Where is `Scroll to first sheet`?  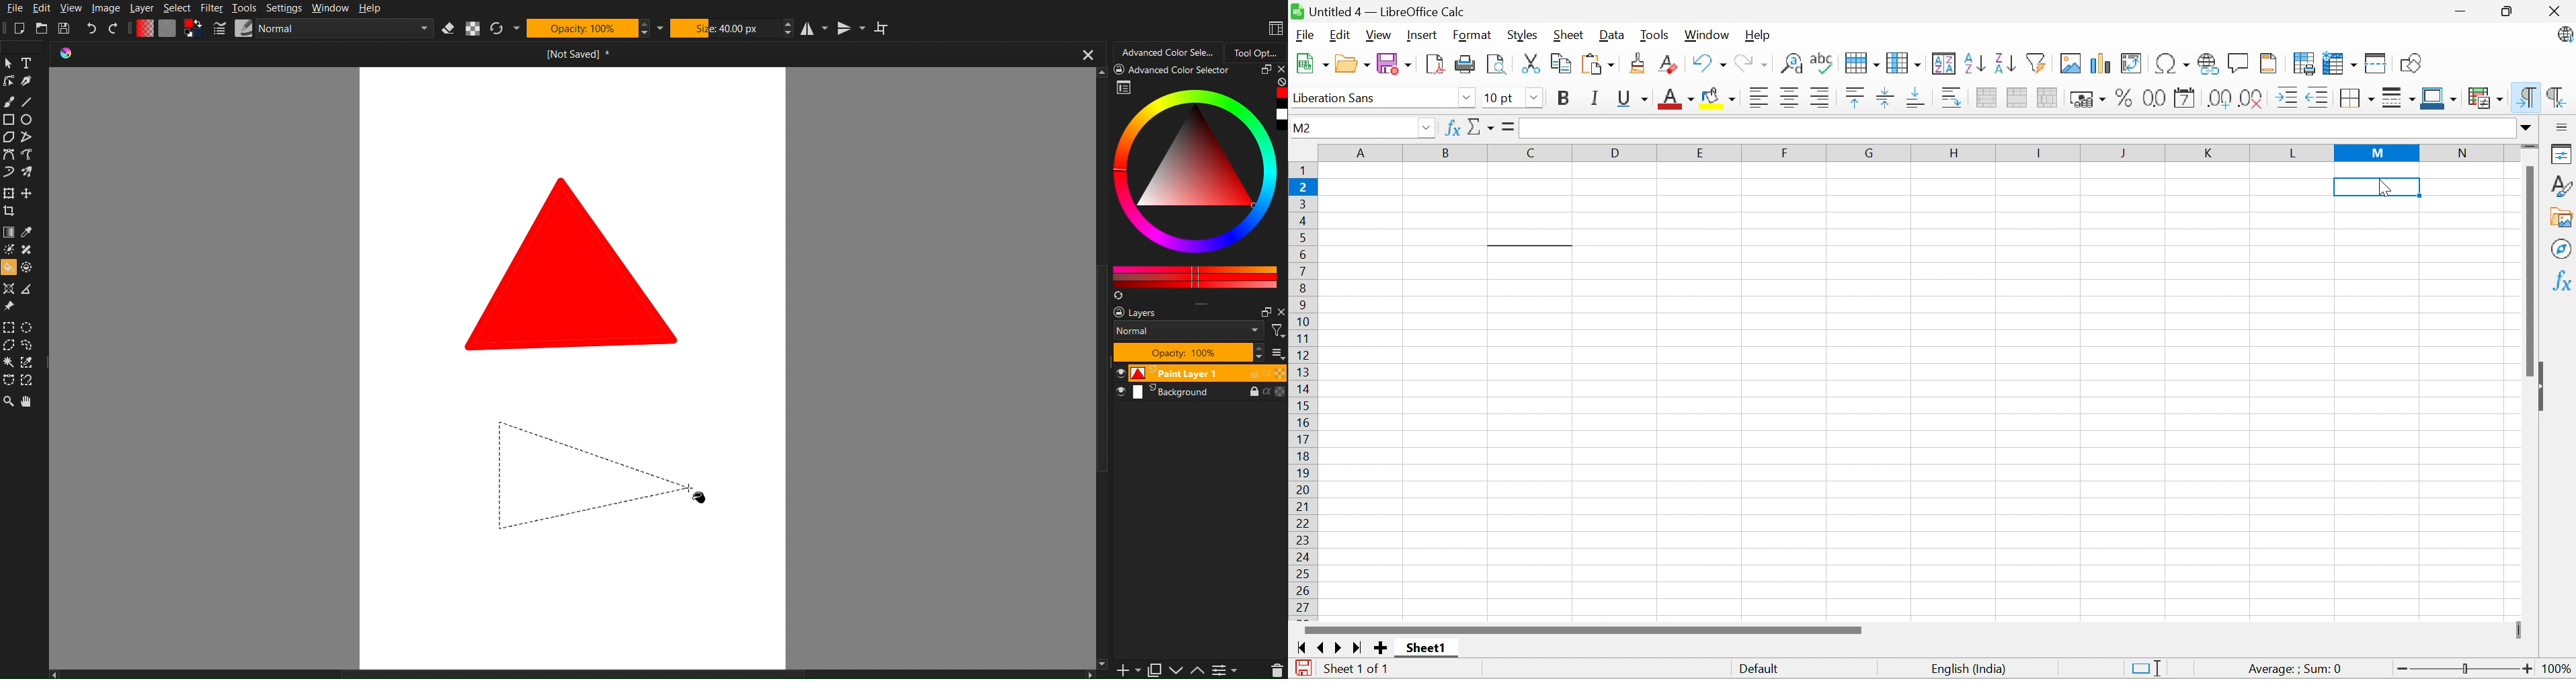
Scroll to first sheet is located at coordinates (1303, 648).